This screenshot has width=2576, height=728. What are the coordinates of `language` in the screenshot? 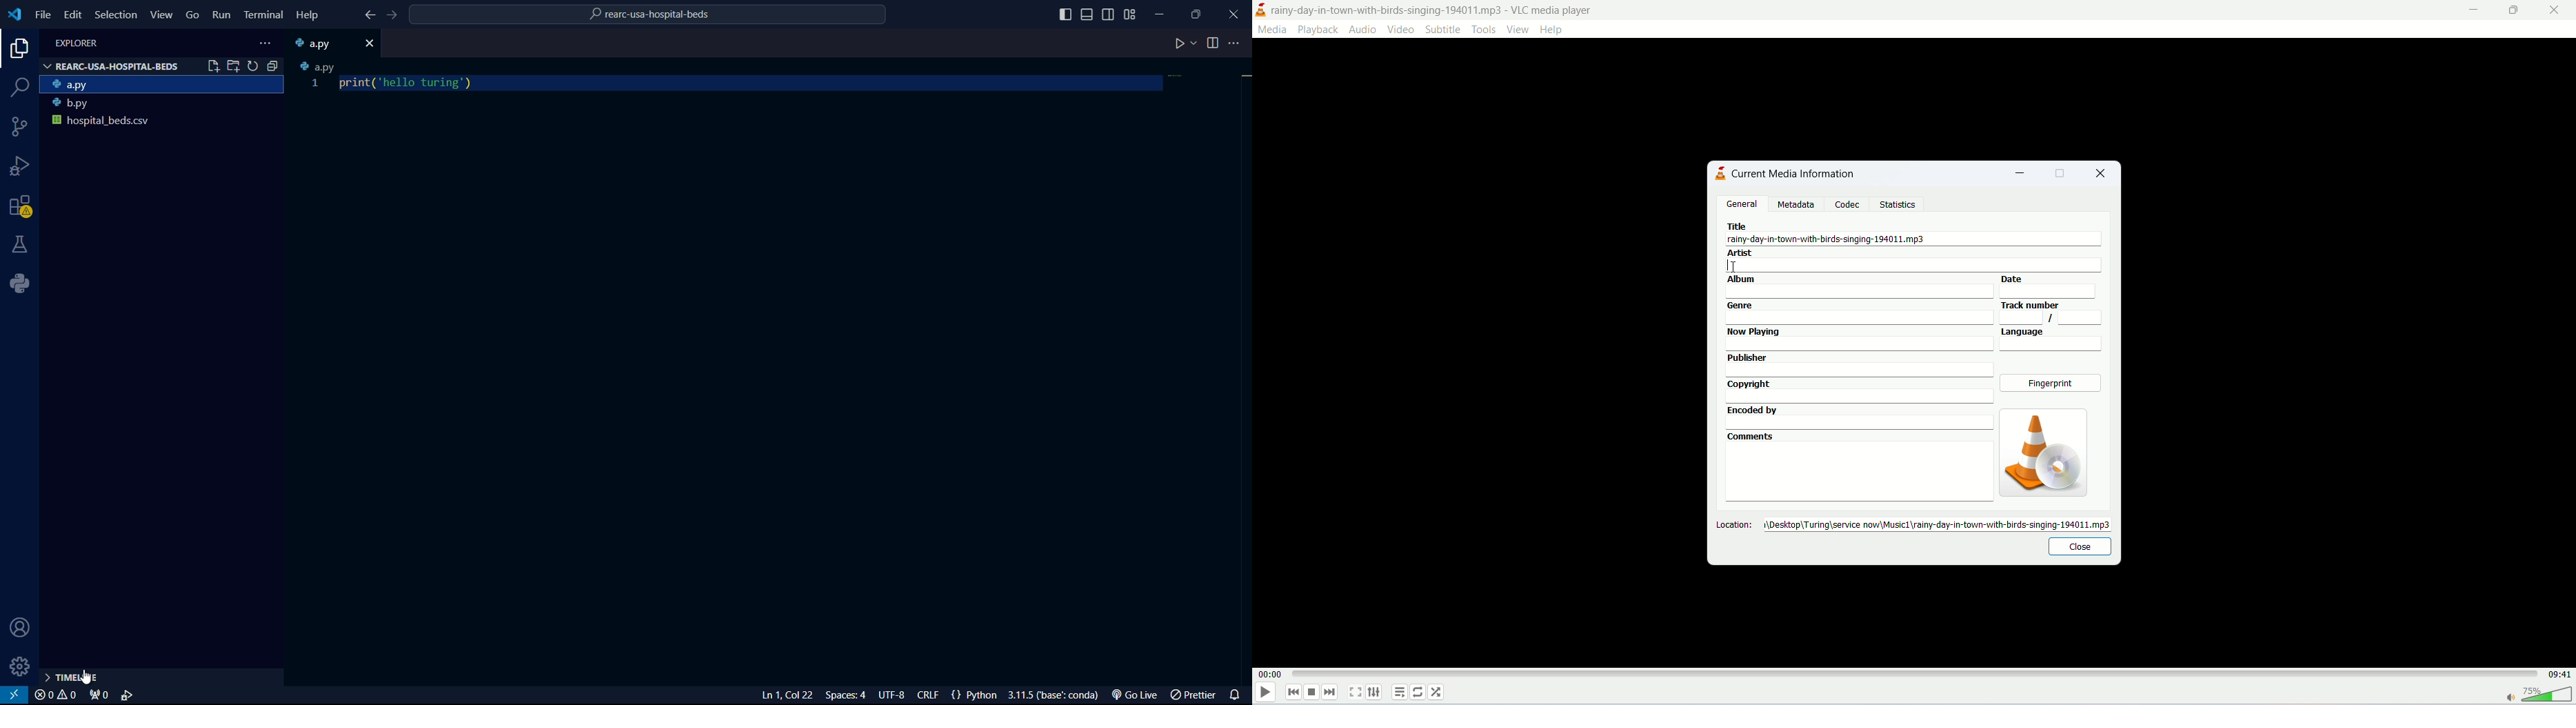 It's located at (2053, 340).